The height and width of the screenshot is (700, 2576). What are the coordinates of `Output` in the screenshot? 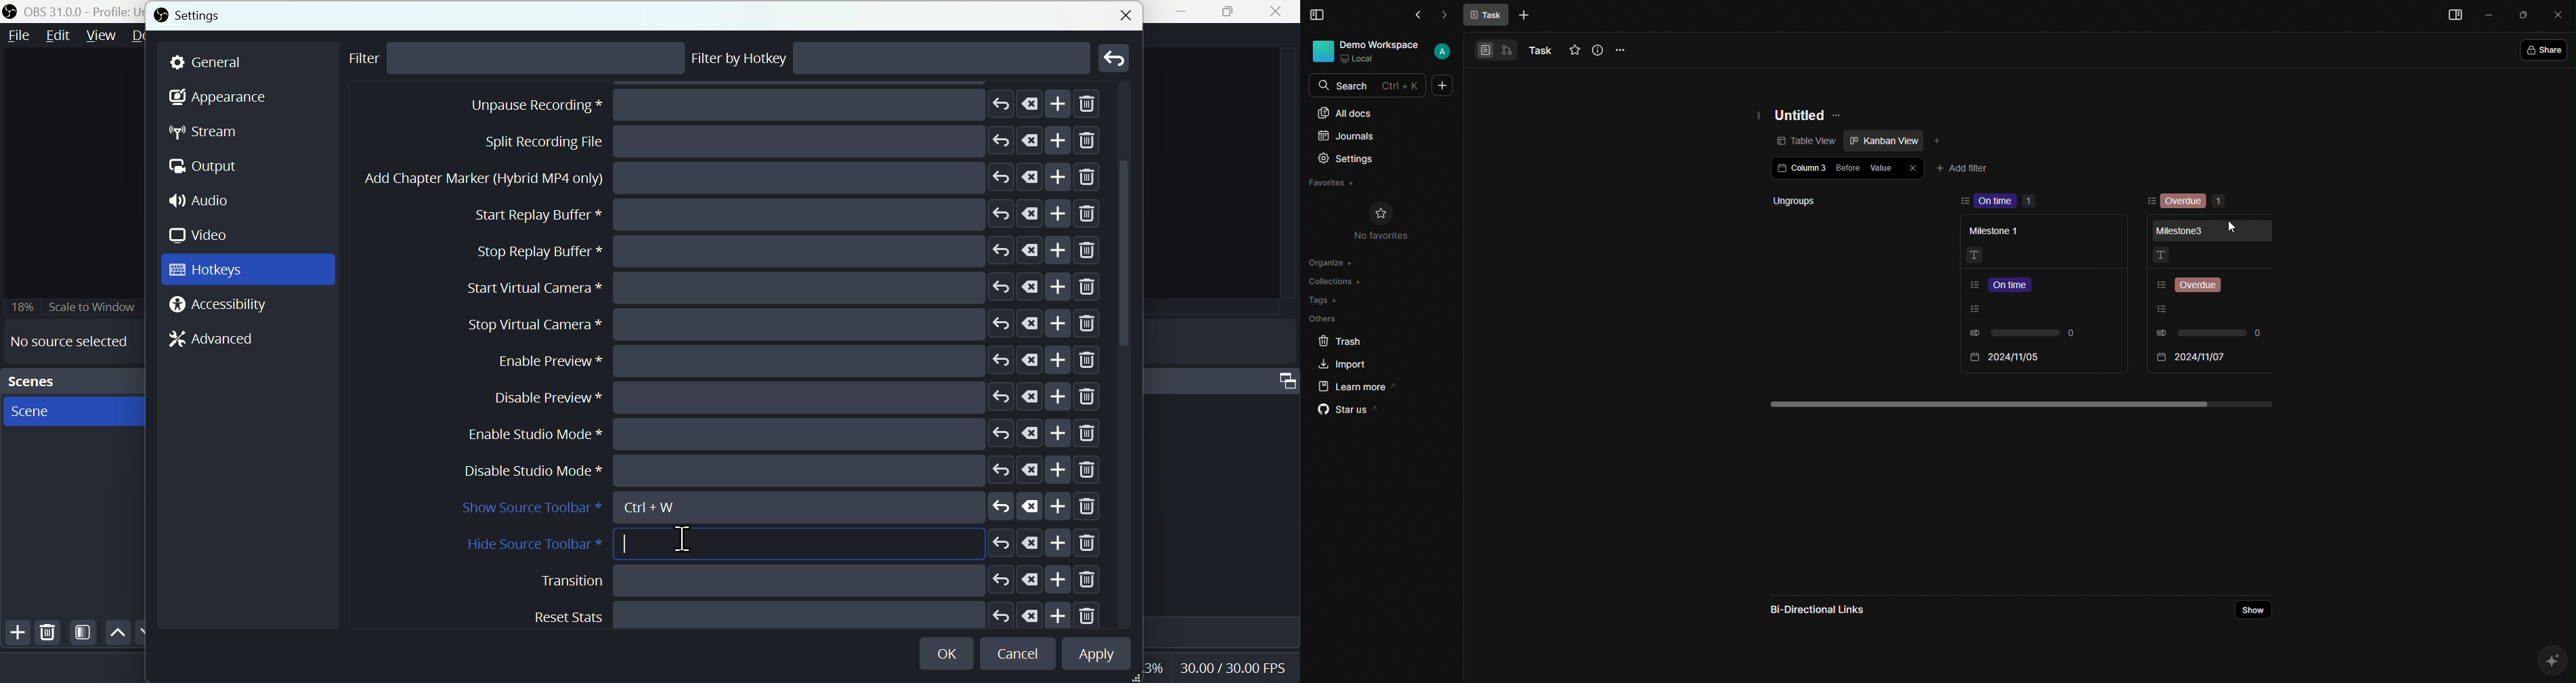 It's located at (211, 168).